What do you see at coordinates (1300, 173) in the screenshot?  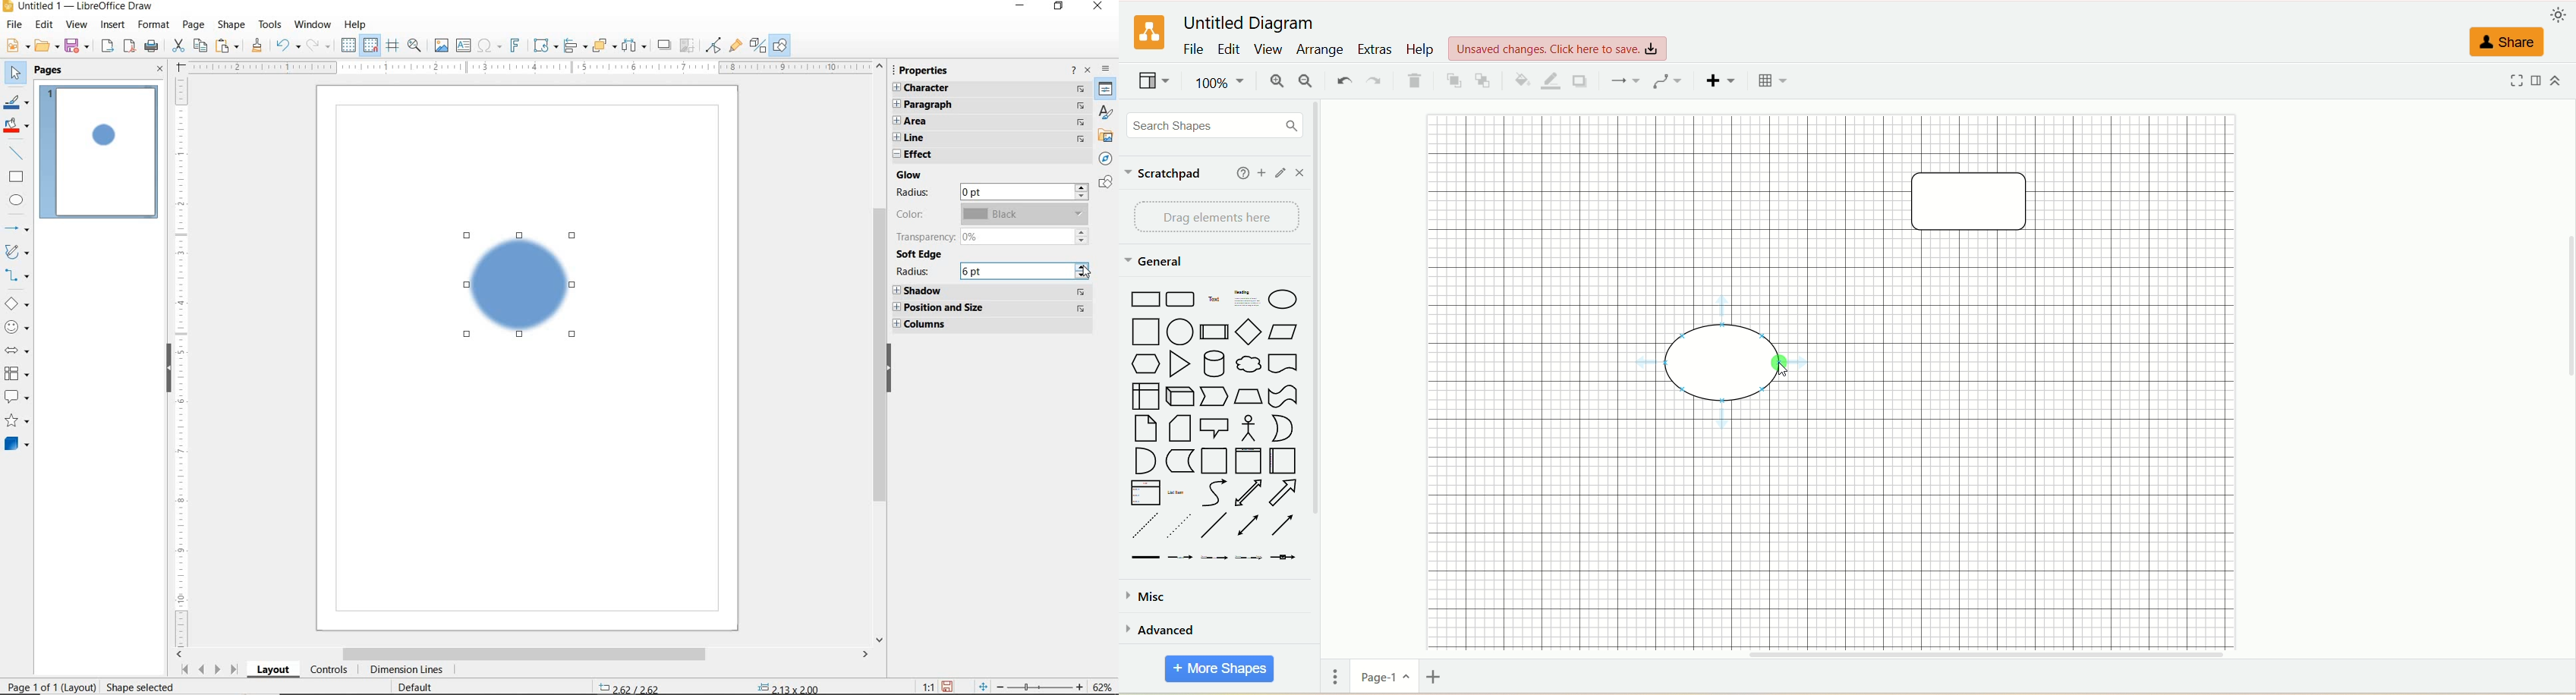 I see `close` at bounding box center [1300, 173].